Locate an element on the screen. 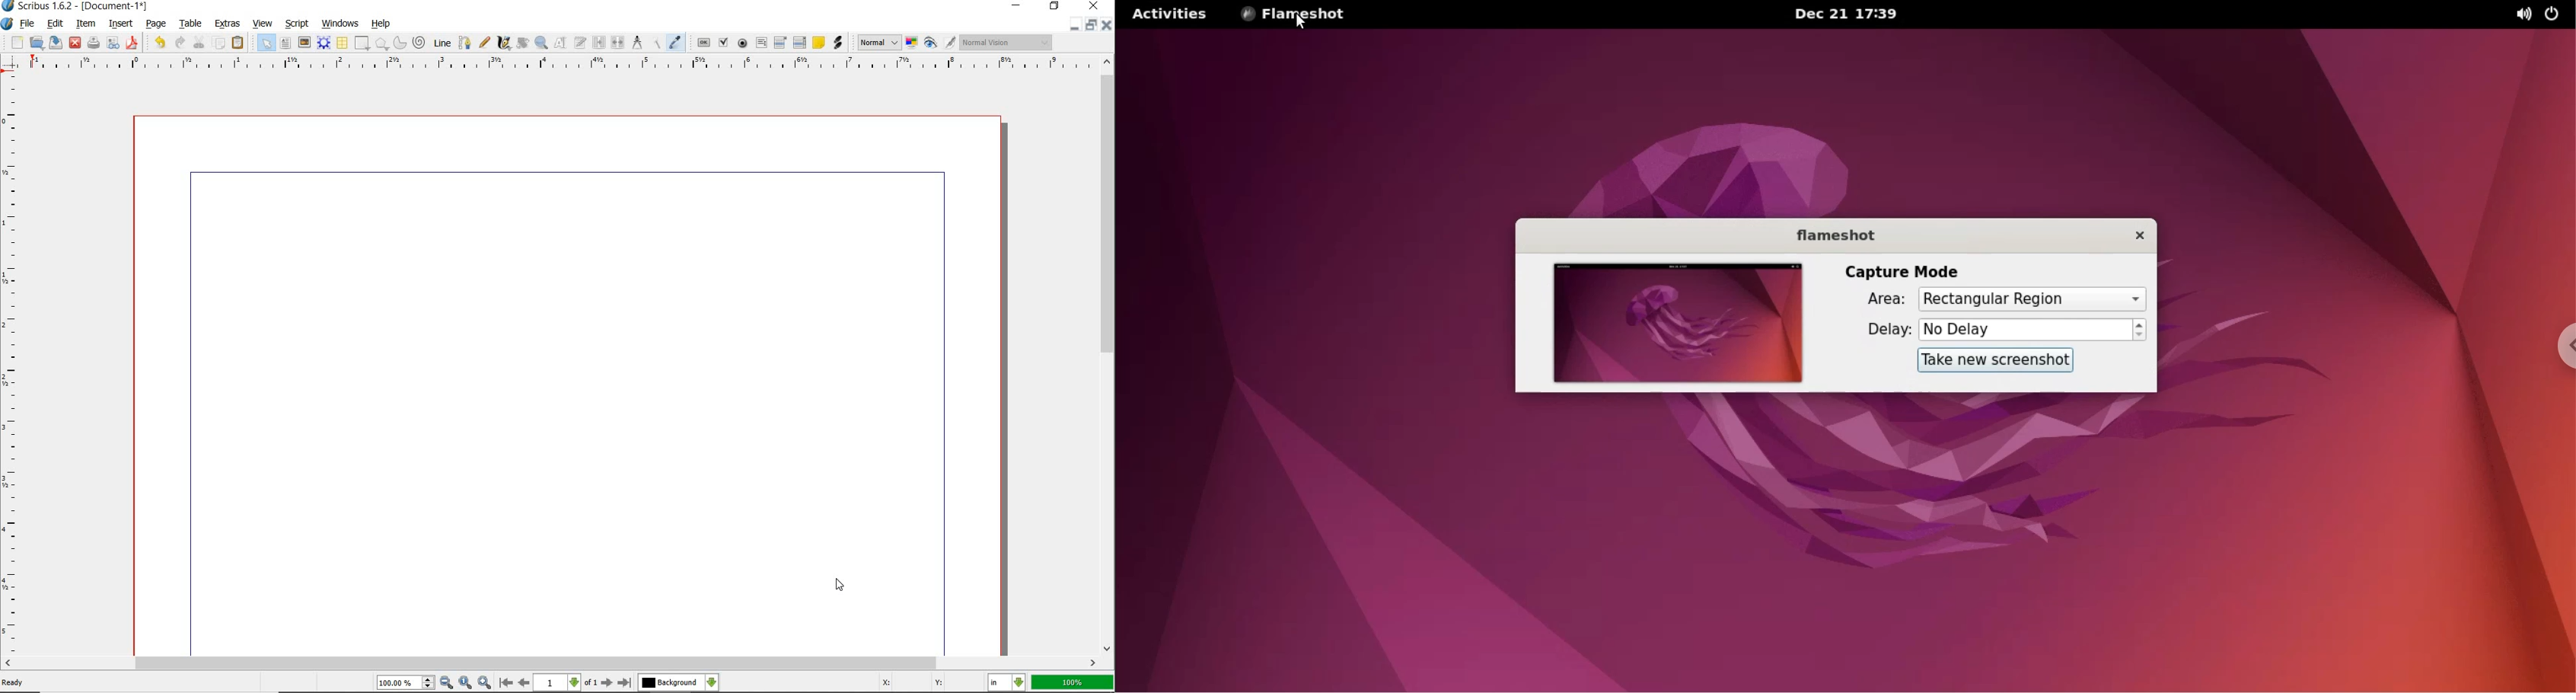  paste is located at coordinates (240, 44).